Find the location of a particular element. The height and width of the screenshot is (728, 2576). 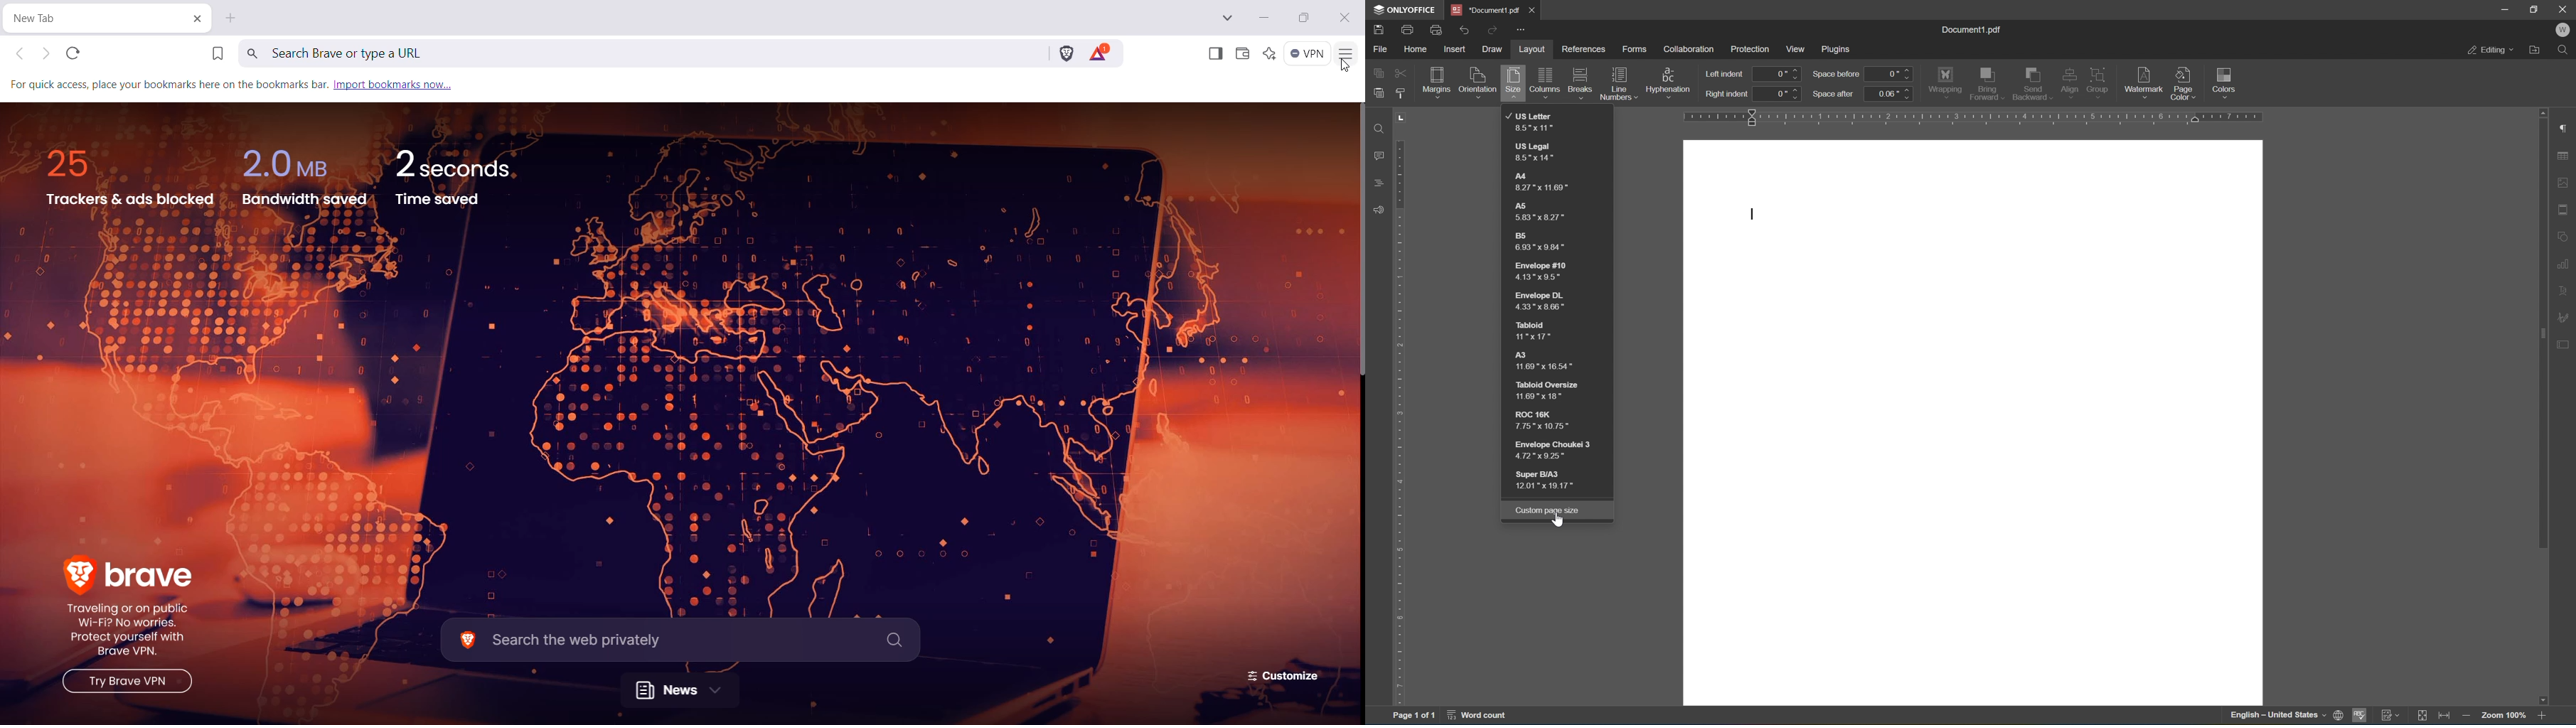

super BA3 is located at coordinates (1553, 480).